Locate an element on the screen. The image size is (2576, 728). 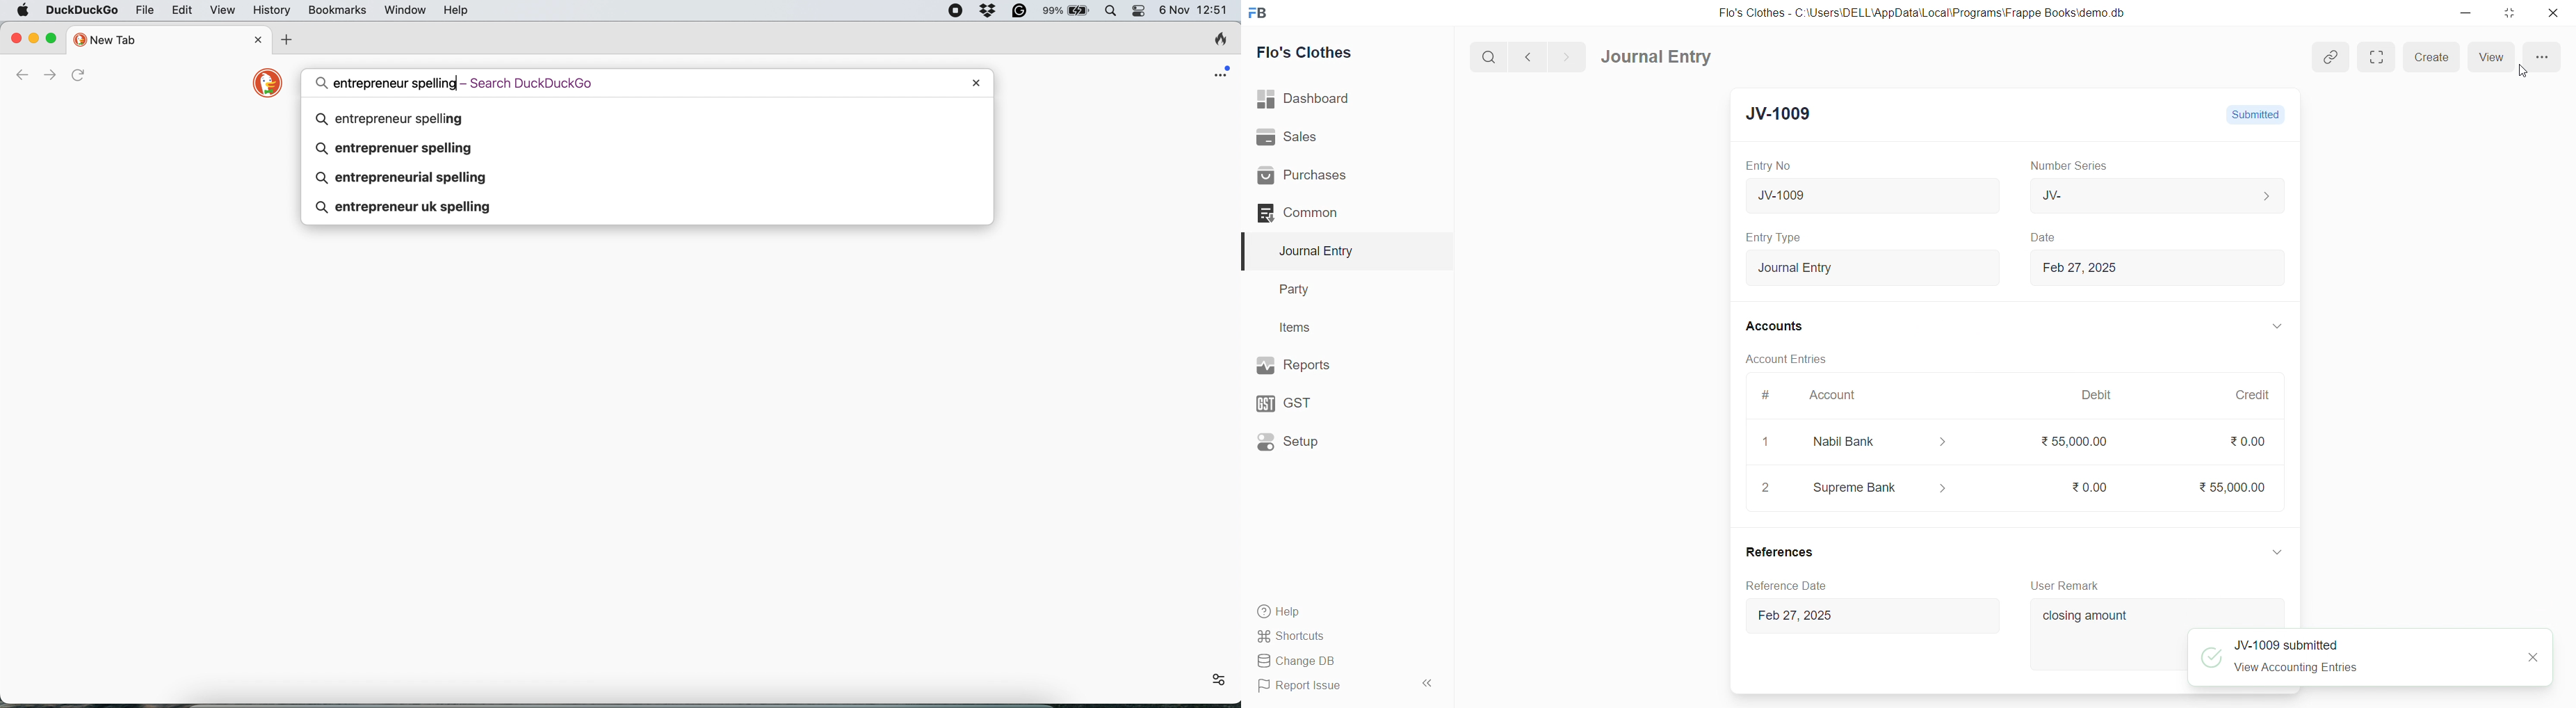
Setup is located at coordinates (1321, 444).